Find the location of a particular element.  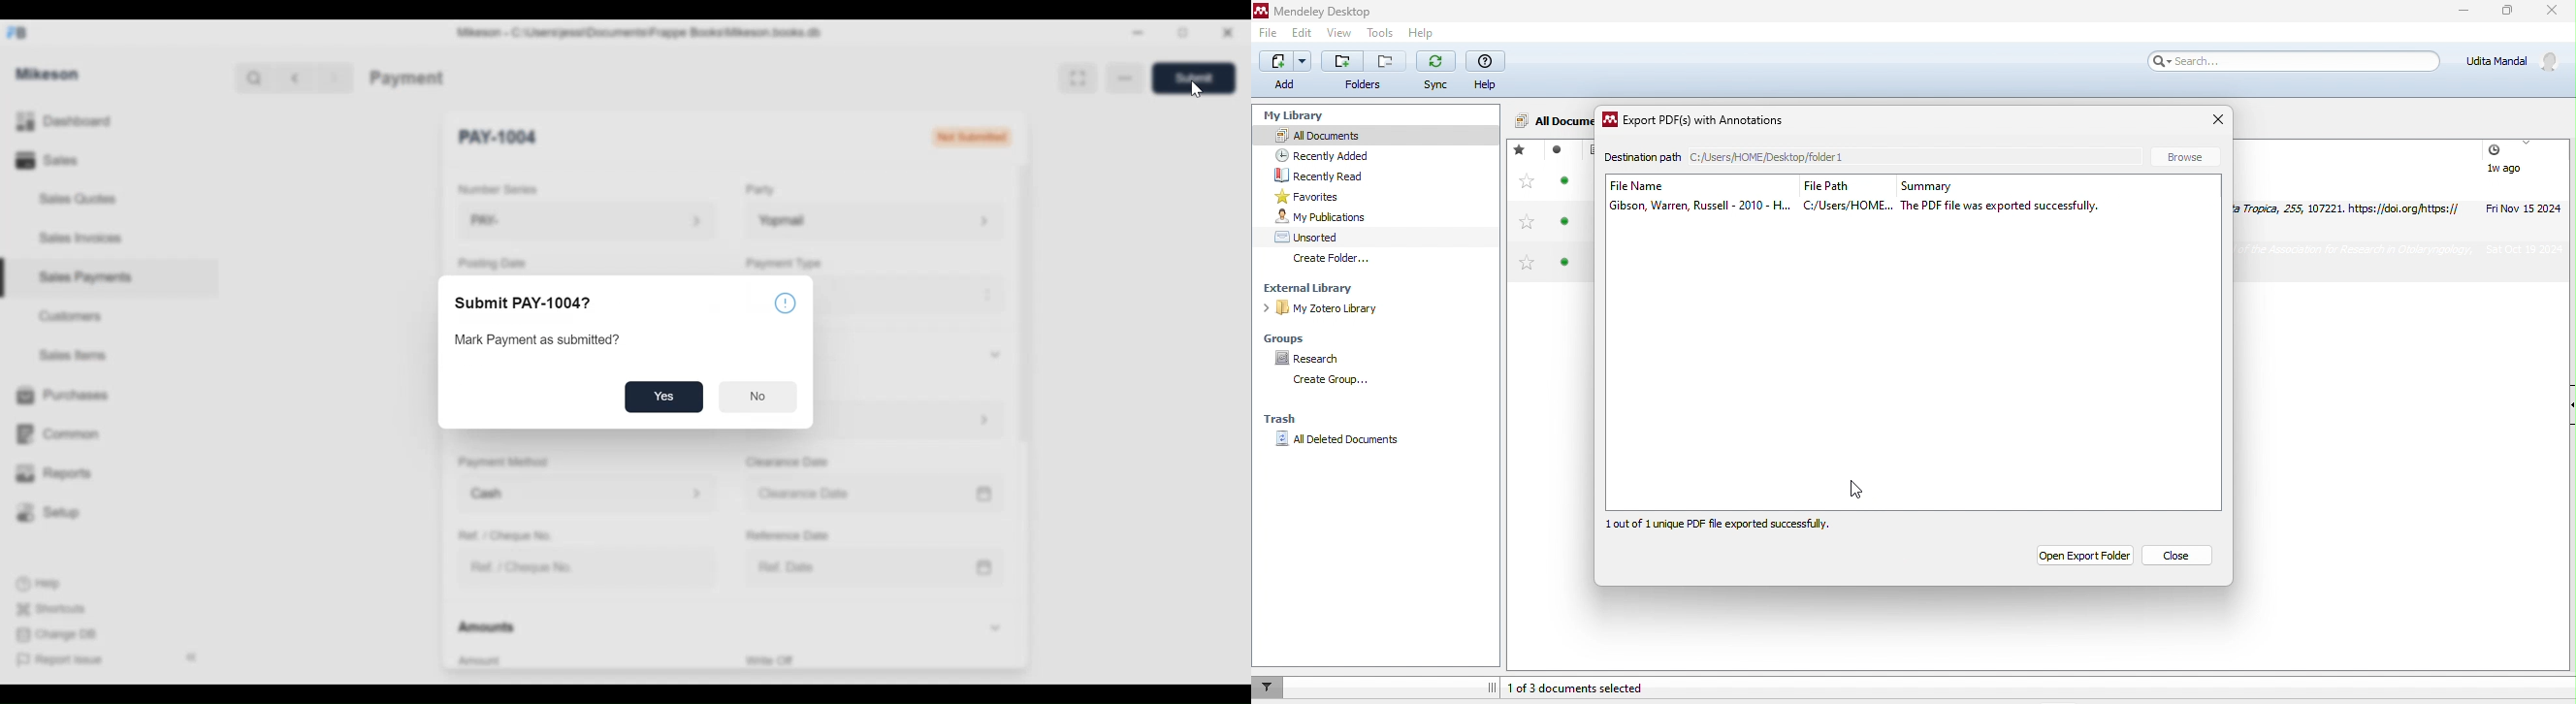

Change DB is located at coordinates (60, 635).